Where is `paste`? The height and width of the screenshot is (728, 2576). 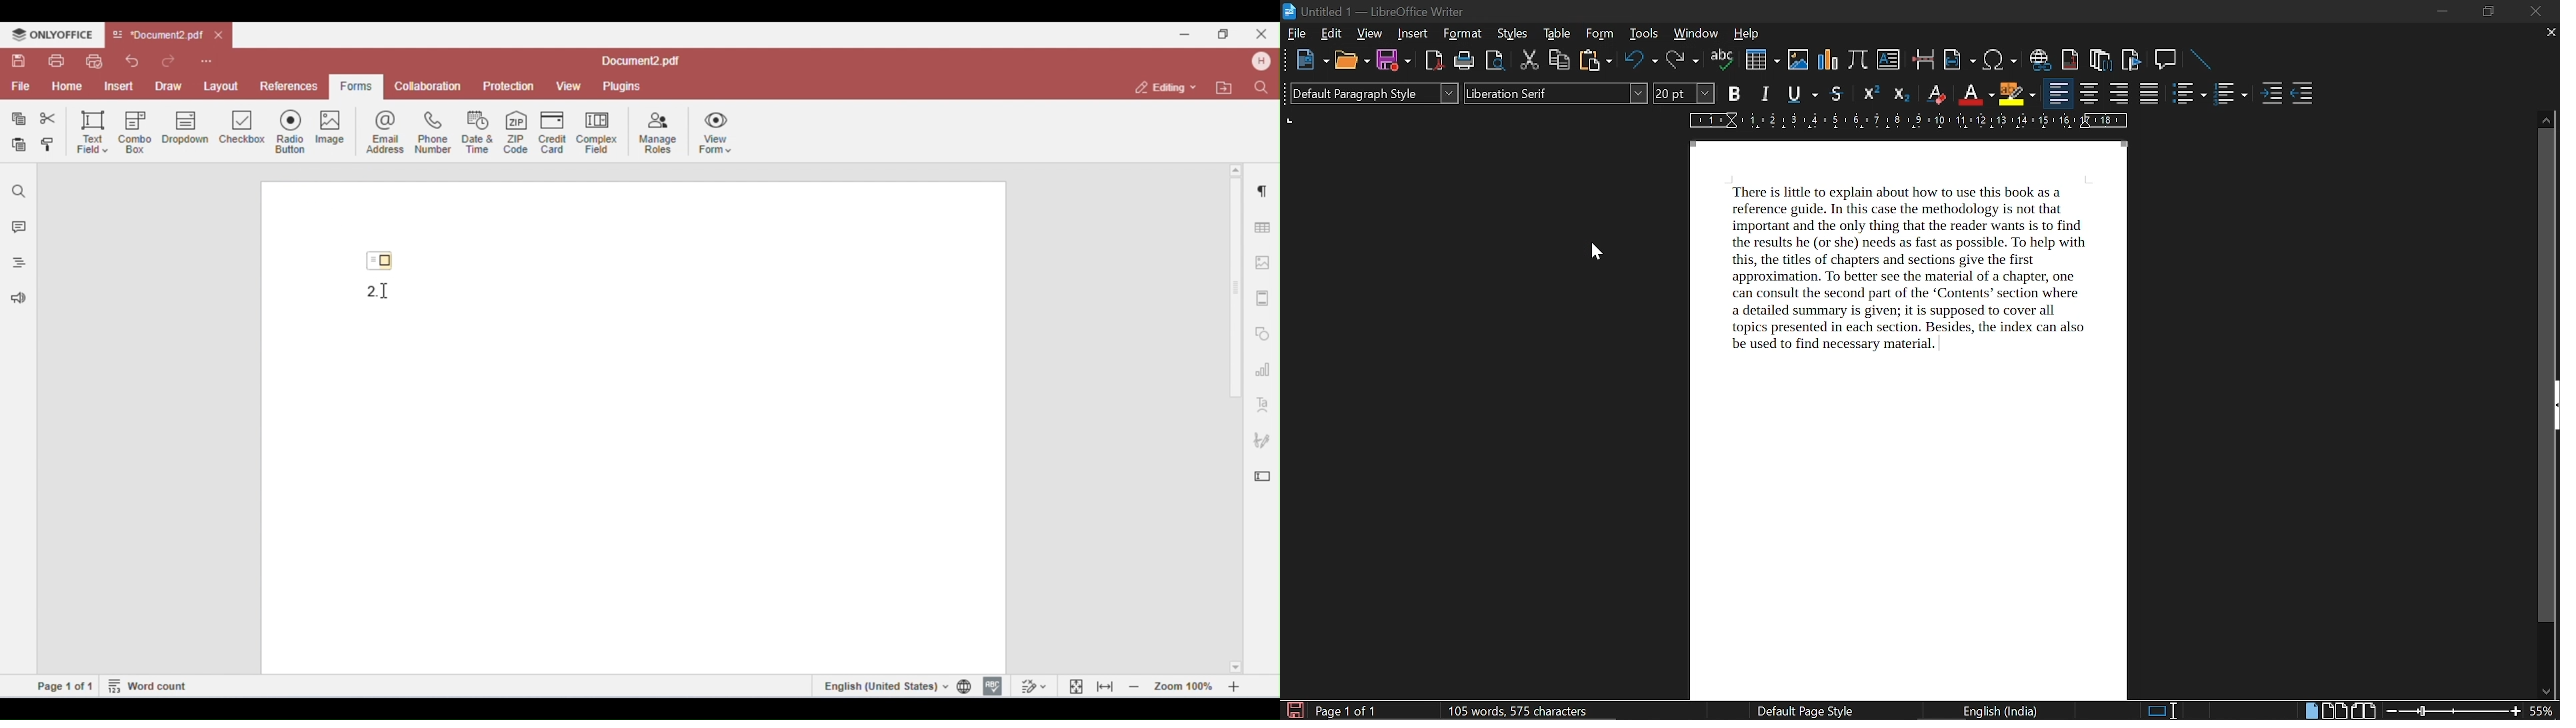
paste is located at coordinates (1594, 60).